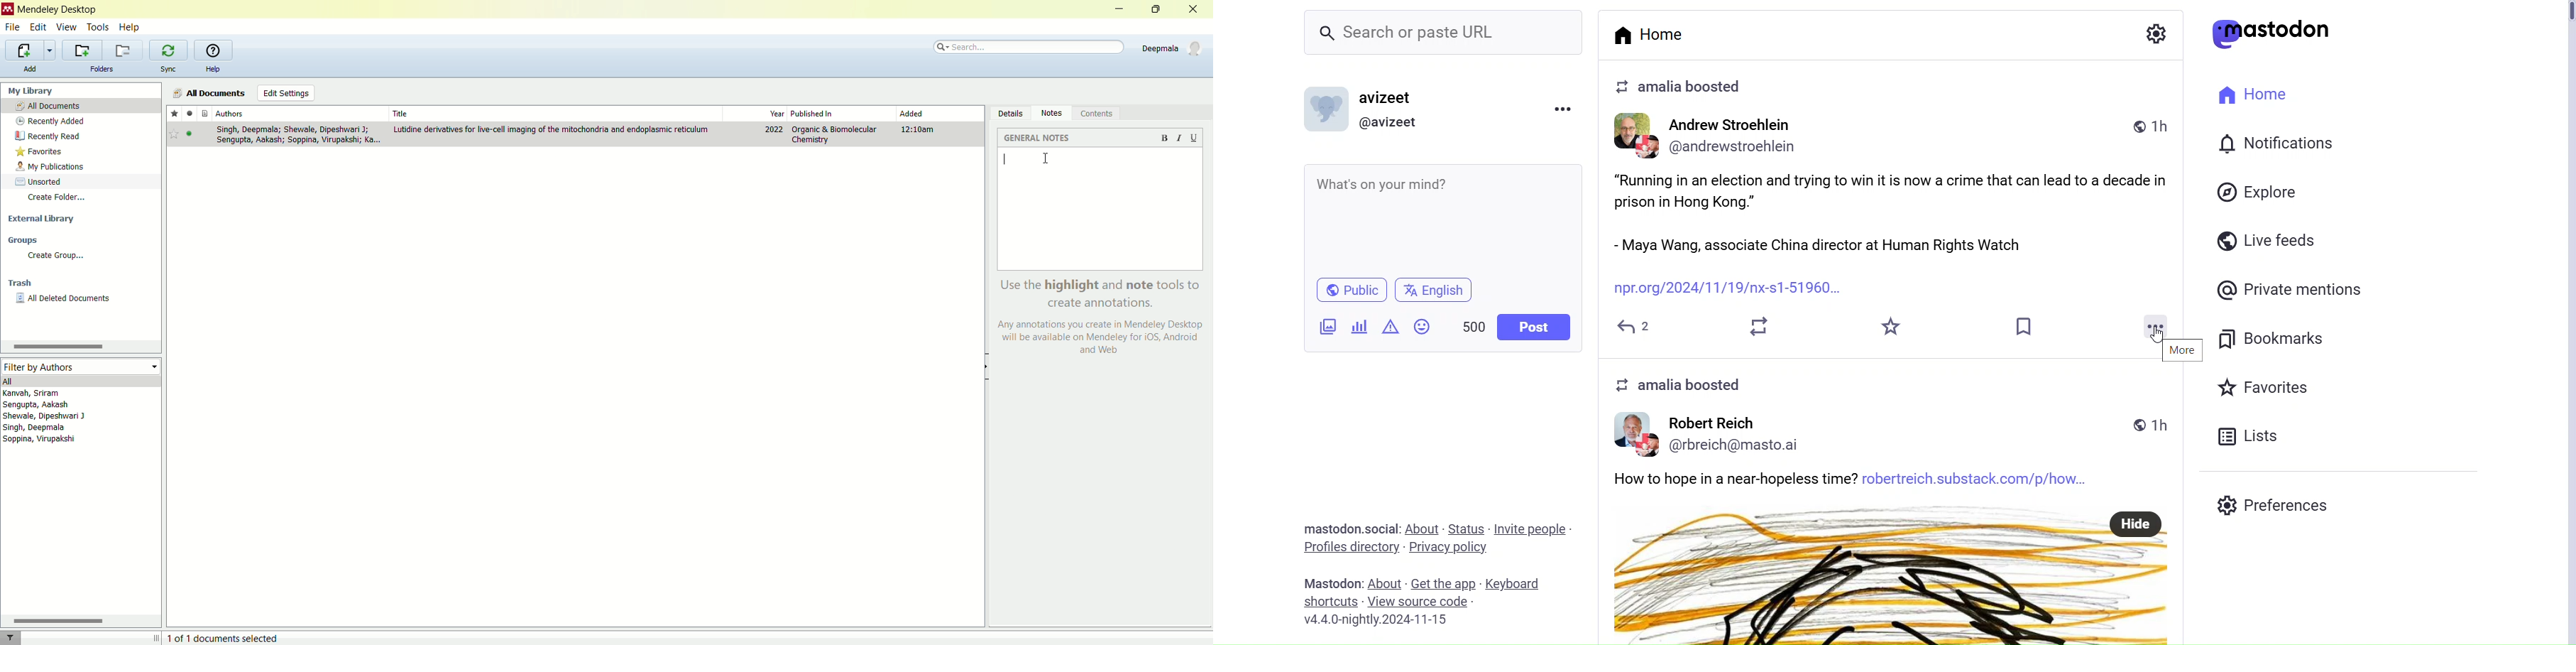 The width and height of the screenshot is (2576, 672). Describe the element at coordinates (552, 130) in the screenshot. I see `Lutidine derivatives for live-cell imaging of the mitochondria and endoplasmic reticulum` at that location.